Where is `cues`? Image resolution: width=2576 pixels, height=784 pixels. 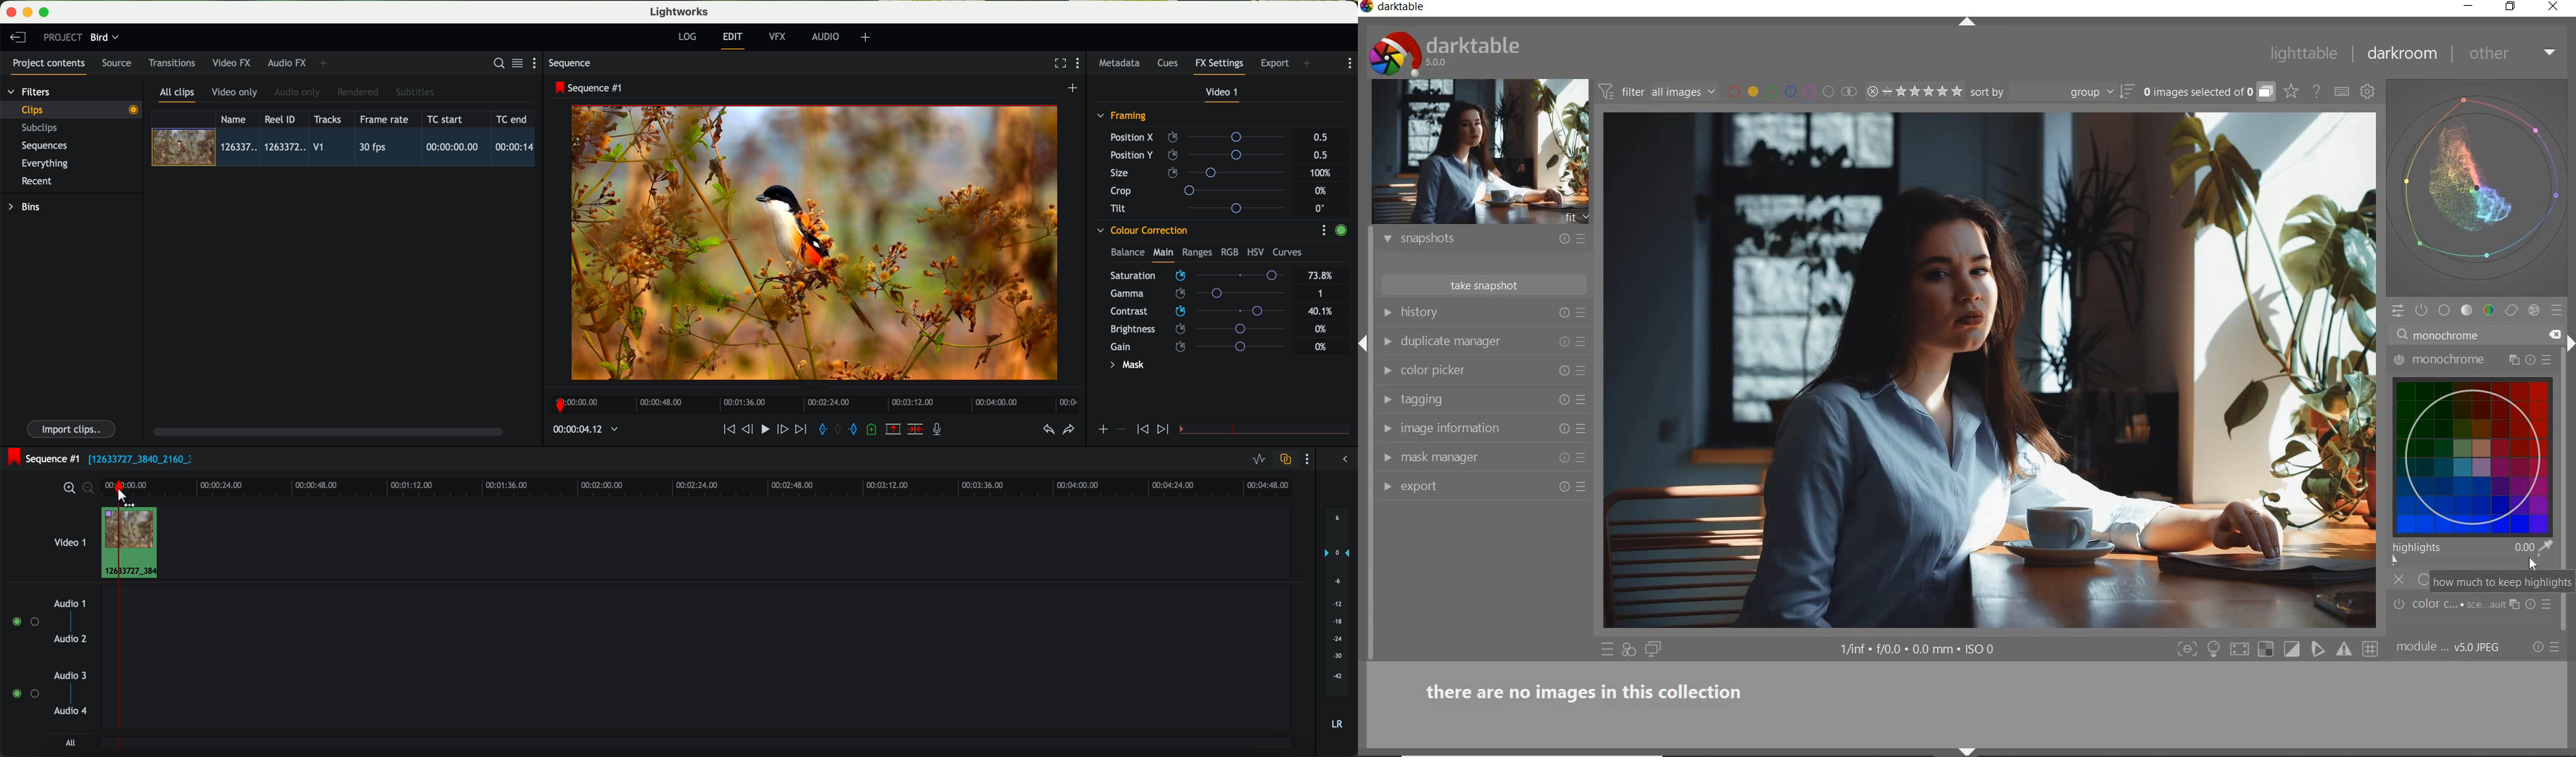
cues is located at coordinates (1171, 64).